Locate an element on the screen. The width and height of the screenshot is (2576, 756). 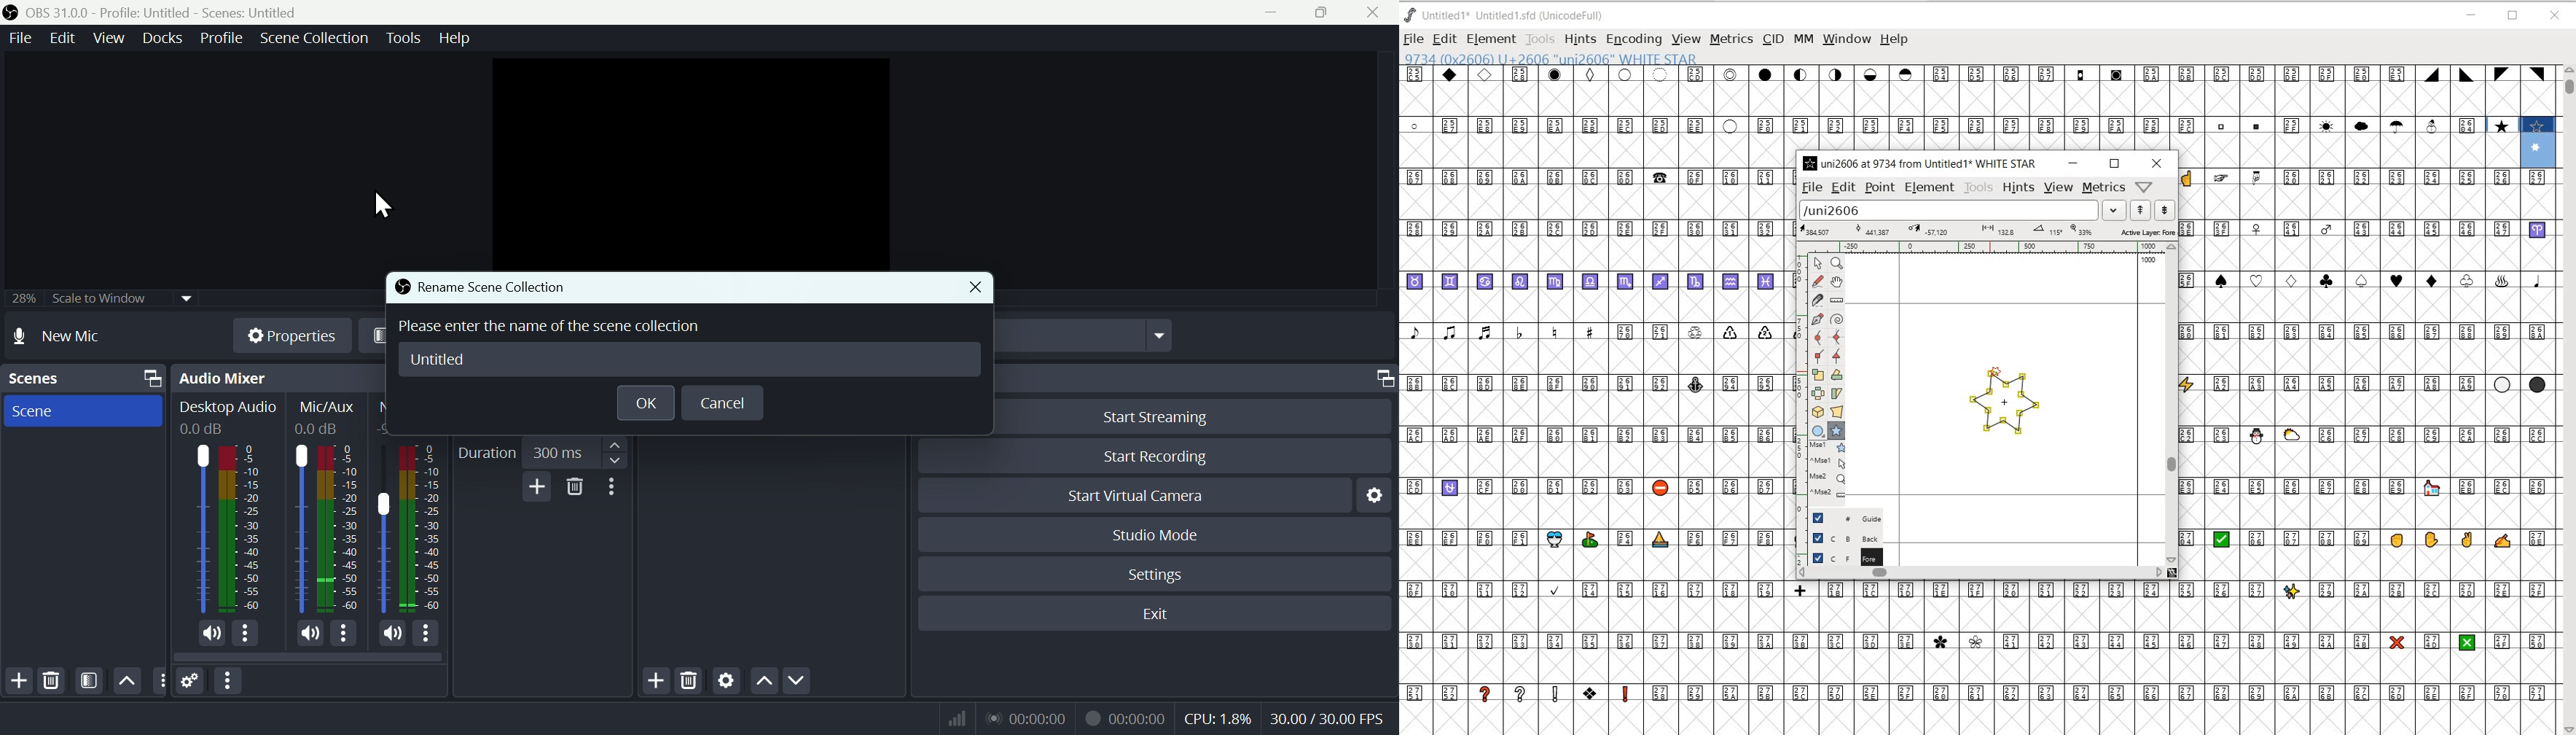
(un)mute is located at coordinates (309, 633).